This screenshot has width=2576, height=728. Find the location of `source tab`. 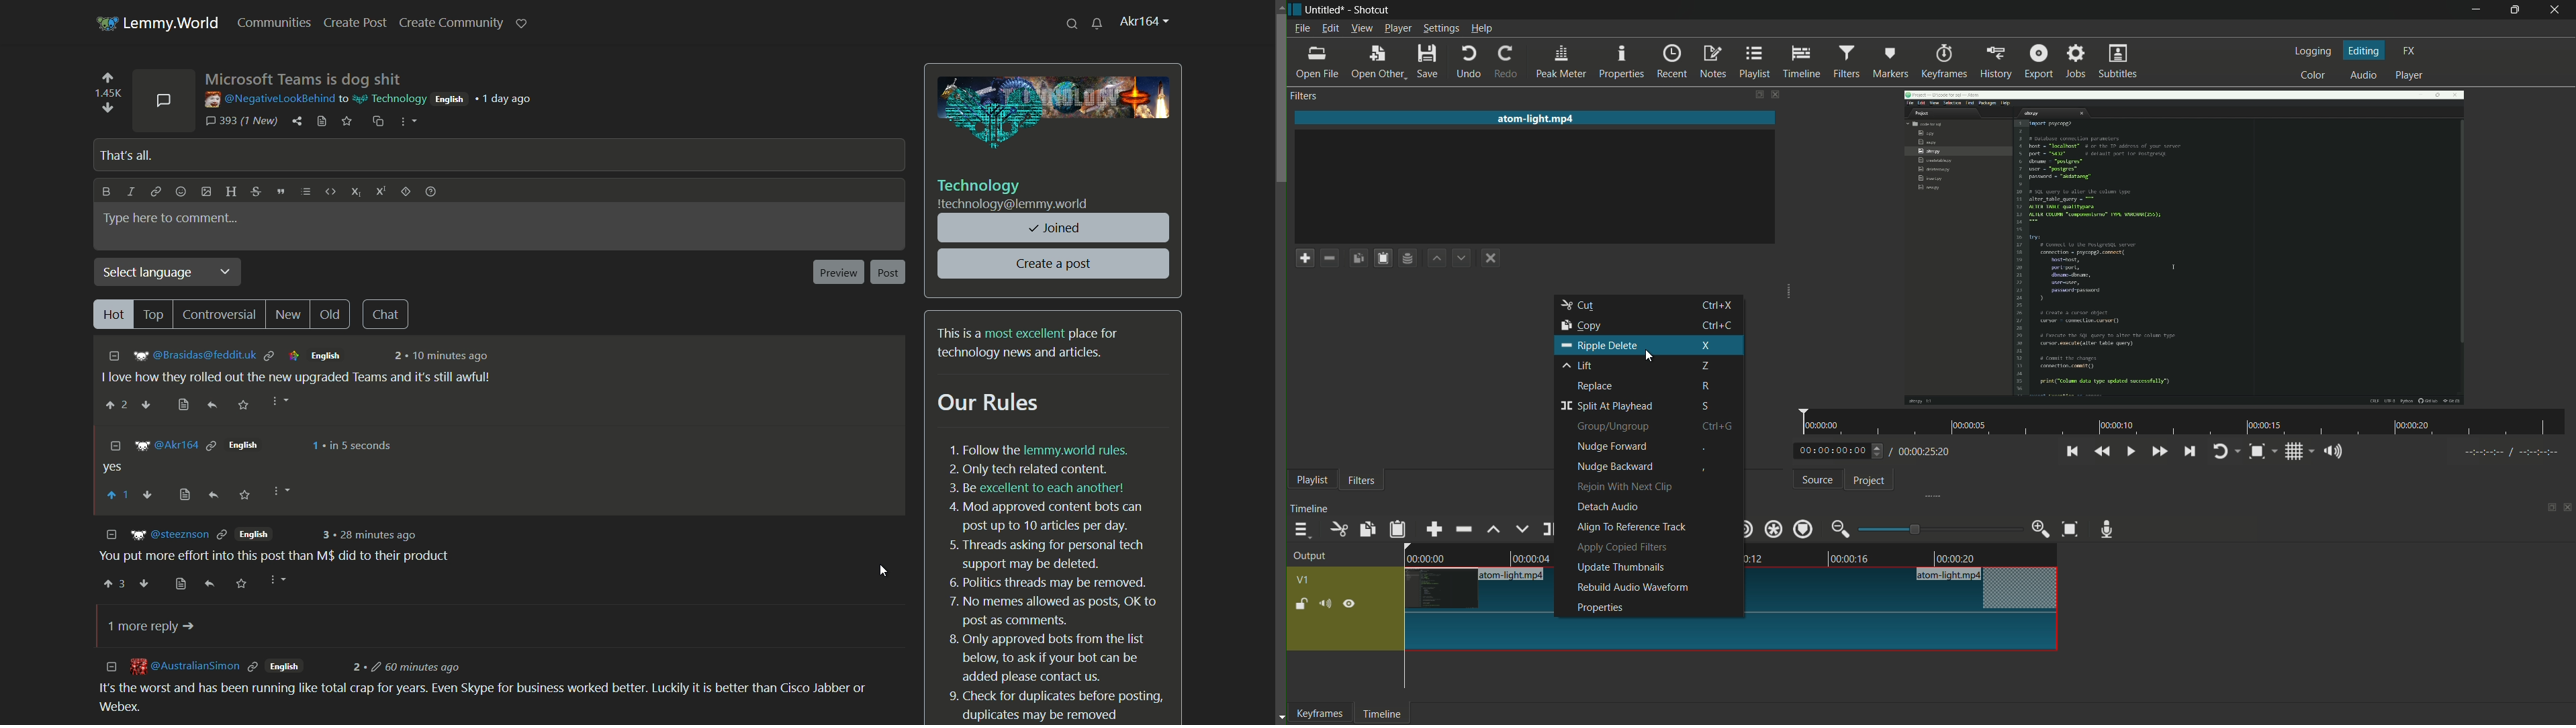

source tab is located at coordinates (1818, 480).